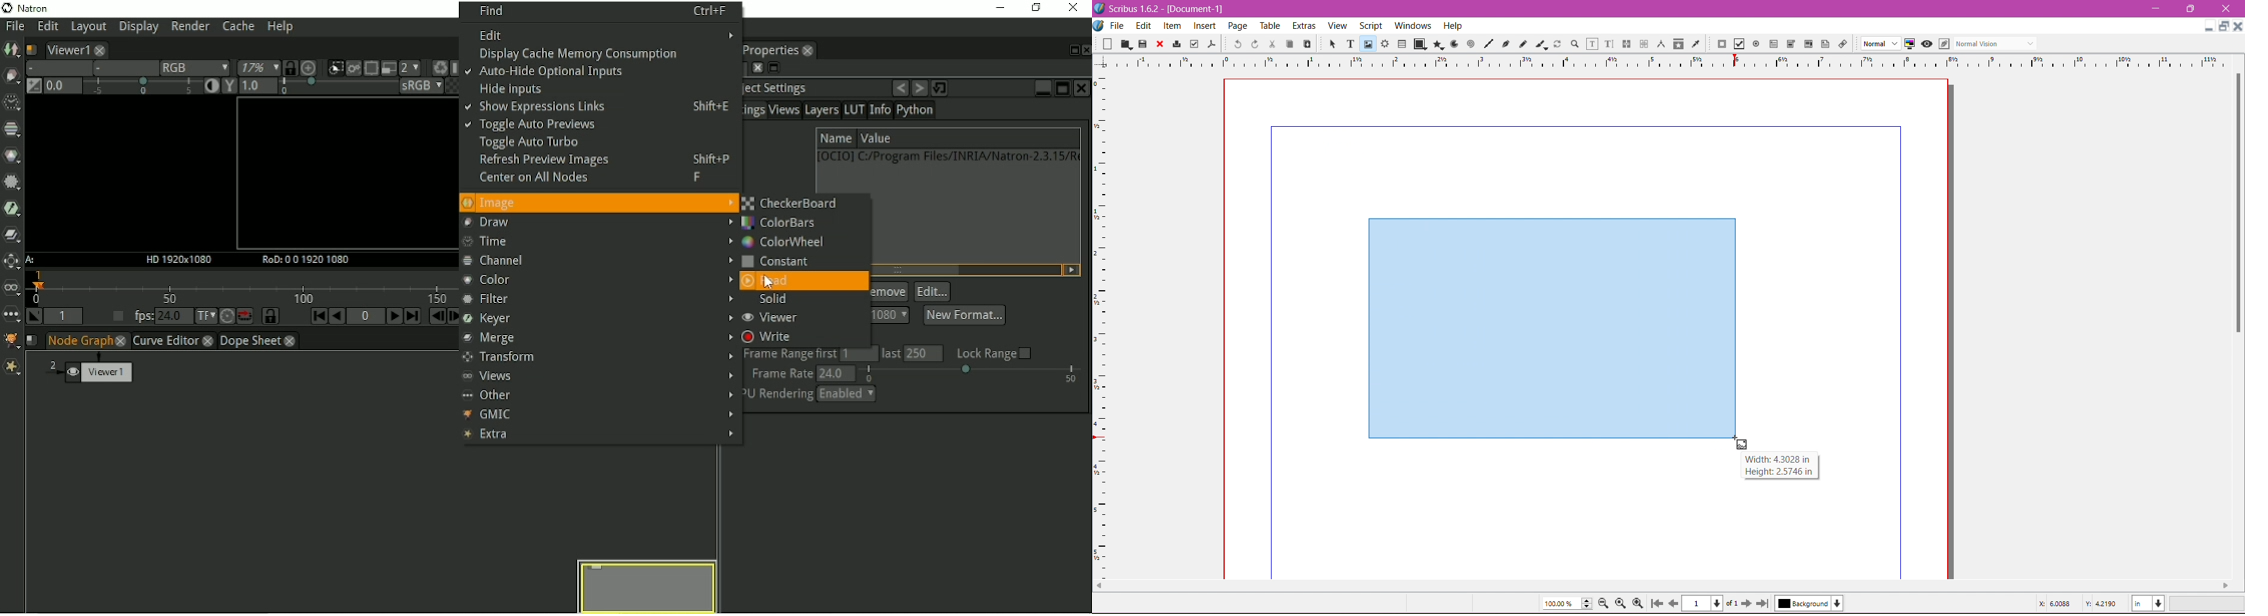 The height and width of the screenshot is (616, 2268). Describe the element at coordinates (2228, 585) in the screenshot. I see `scroll left` at that location.